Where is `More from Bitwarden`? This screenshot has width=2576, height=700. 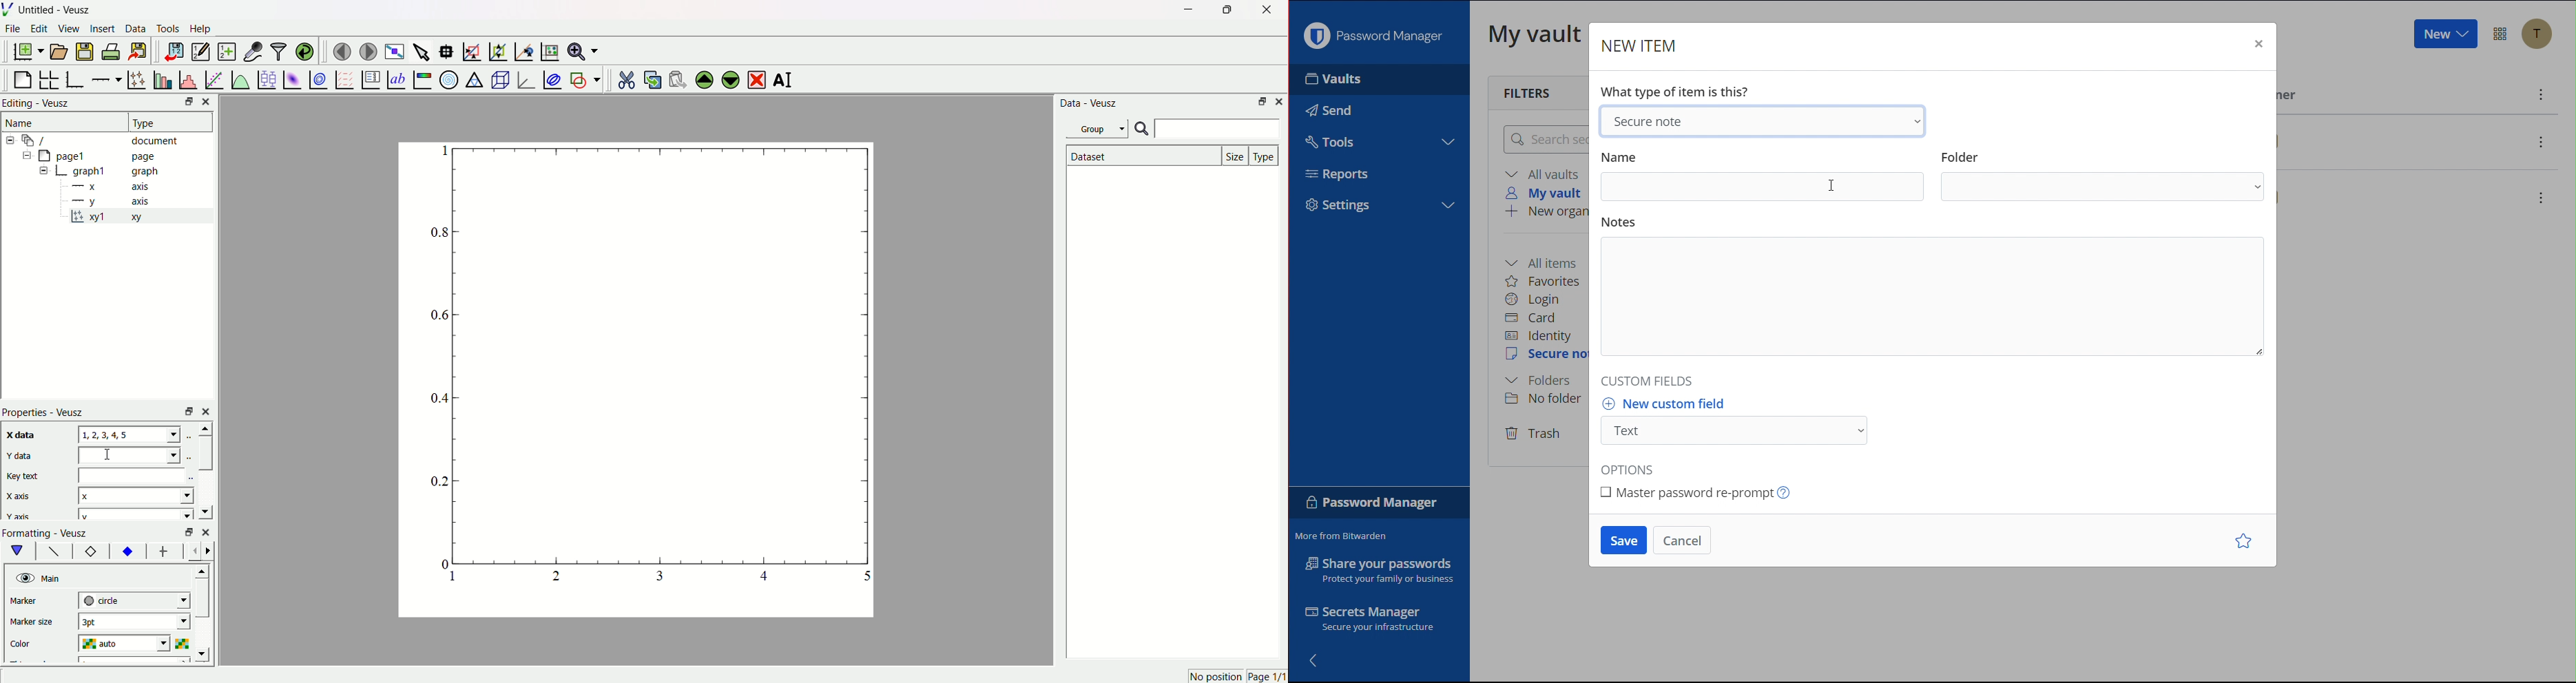 More from Bitwarden is located at coordinates (1354, 536).